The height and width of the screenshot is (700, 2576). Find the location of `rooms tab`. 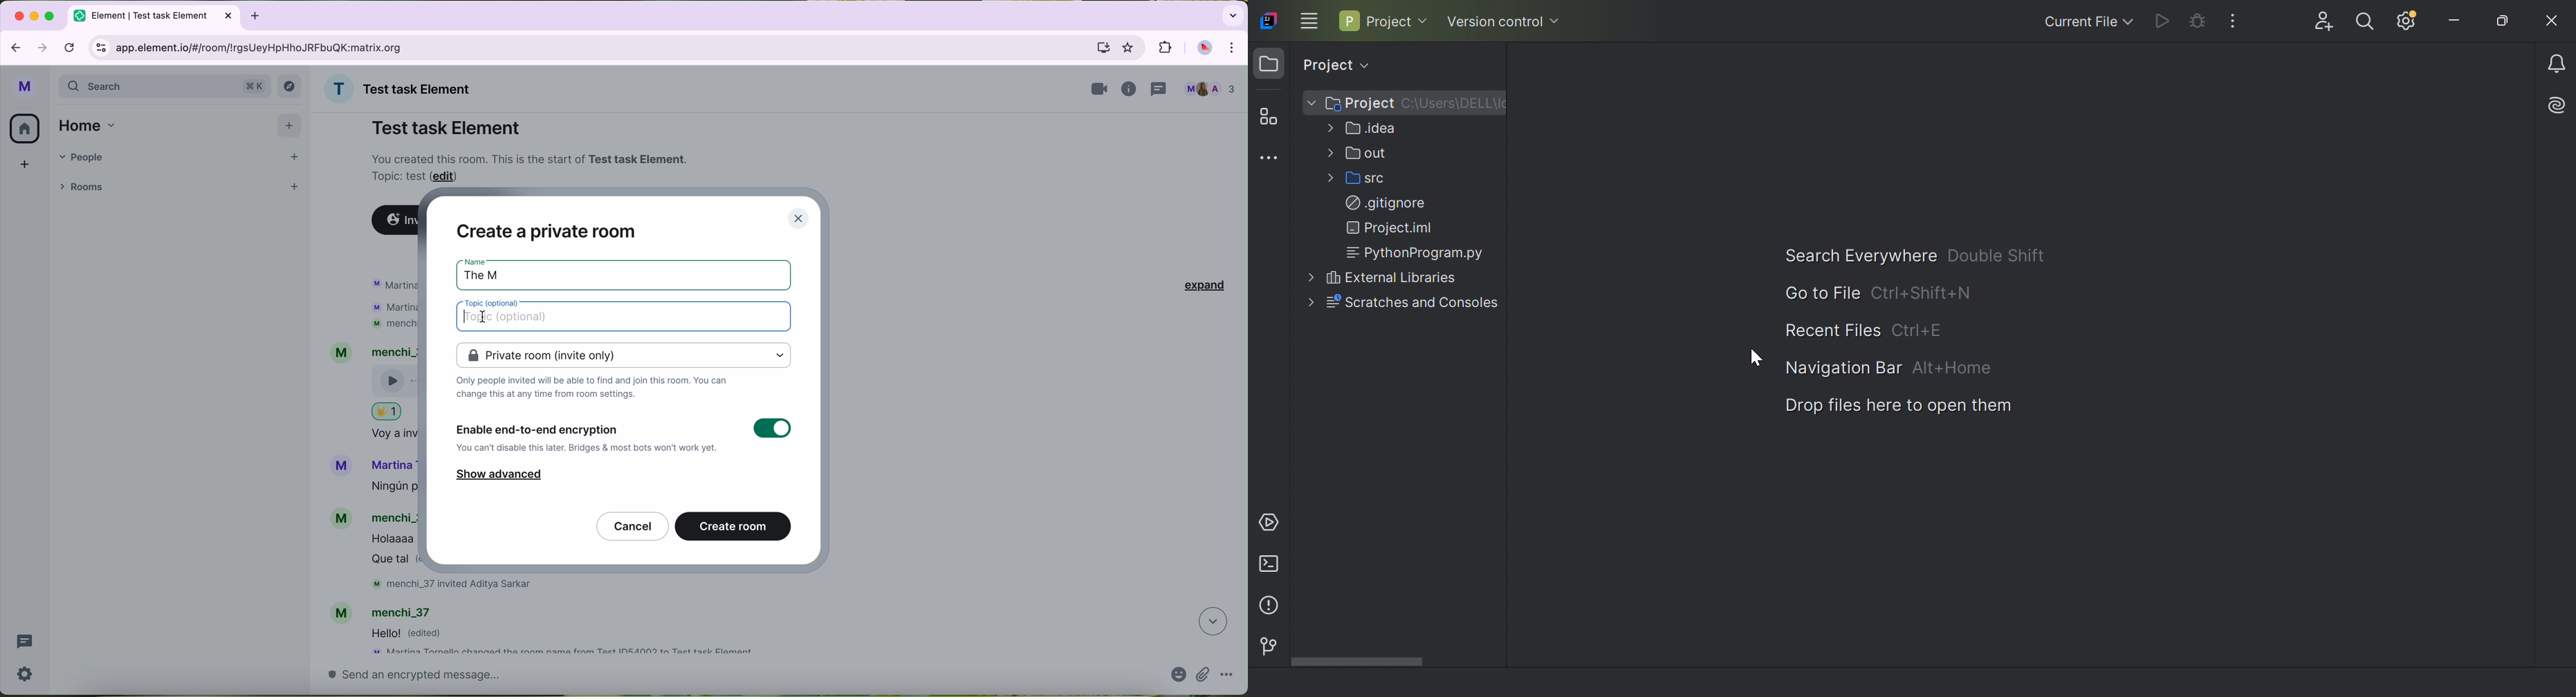

rooms tab is located at coordinates (84, 186).